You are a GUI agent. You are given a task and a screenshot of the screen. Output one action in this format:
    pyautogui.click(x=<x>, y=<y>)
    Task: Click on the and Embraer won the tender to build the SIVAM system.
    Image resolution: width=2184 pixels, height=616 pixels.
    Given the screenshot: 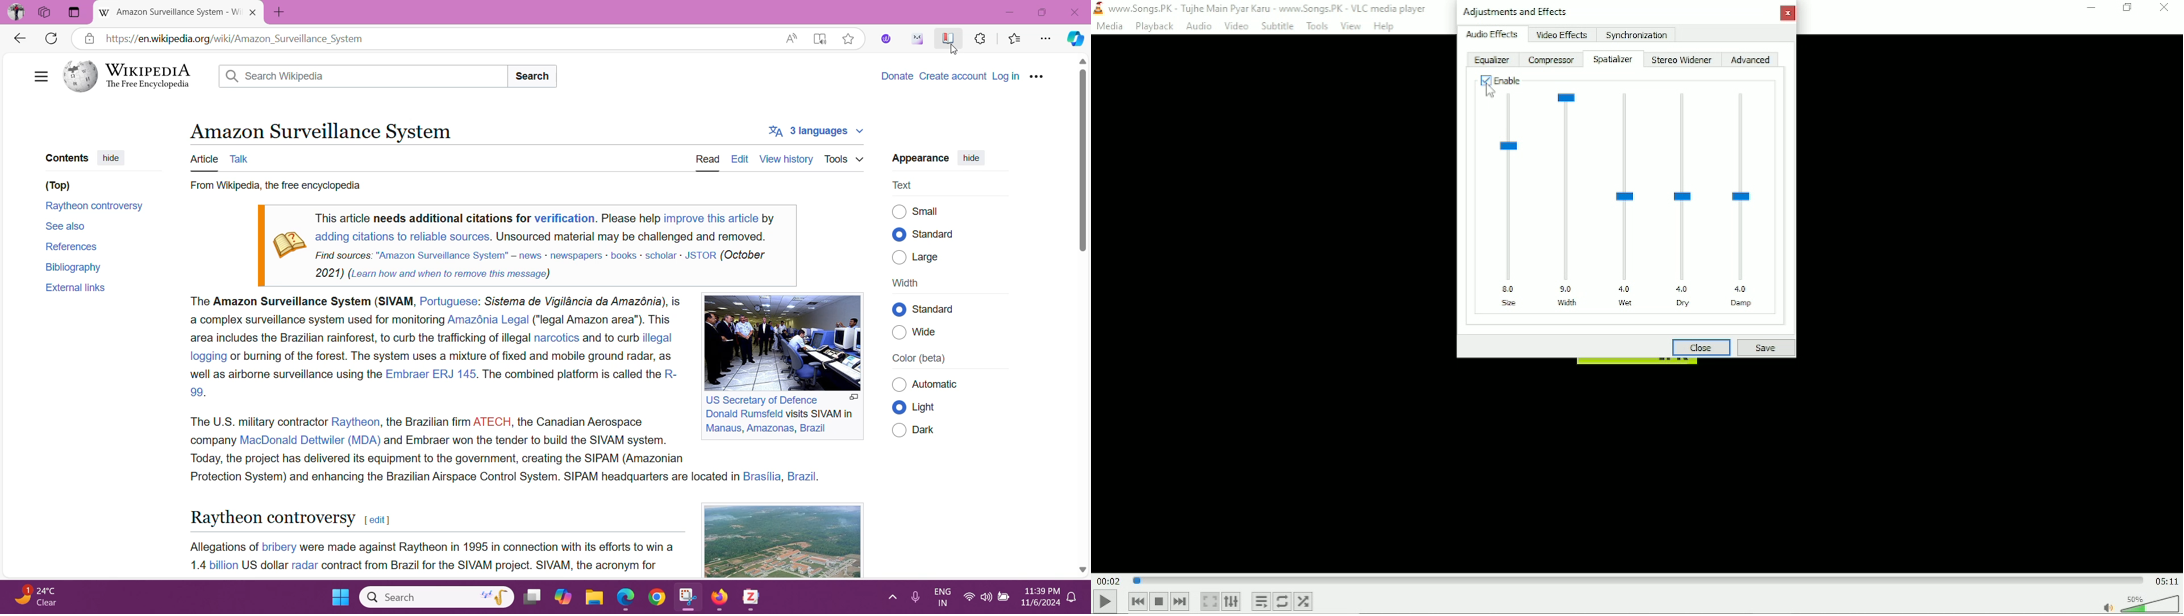 What is the action you would take?
    pyautogui.click(x=527, y=439)
    